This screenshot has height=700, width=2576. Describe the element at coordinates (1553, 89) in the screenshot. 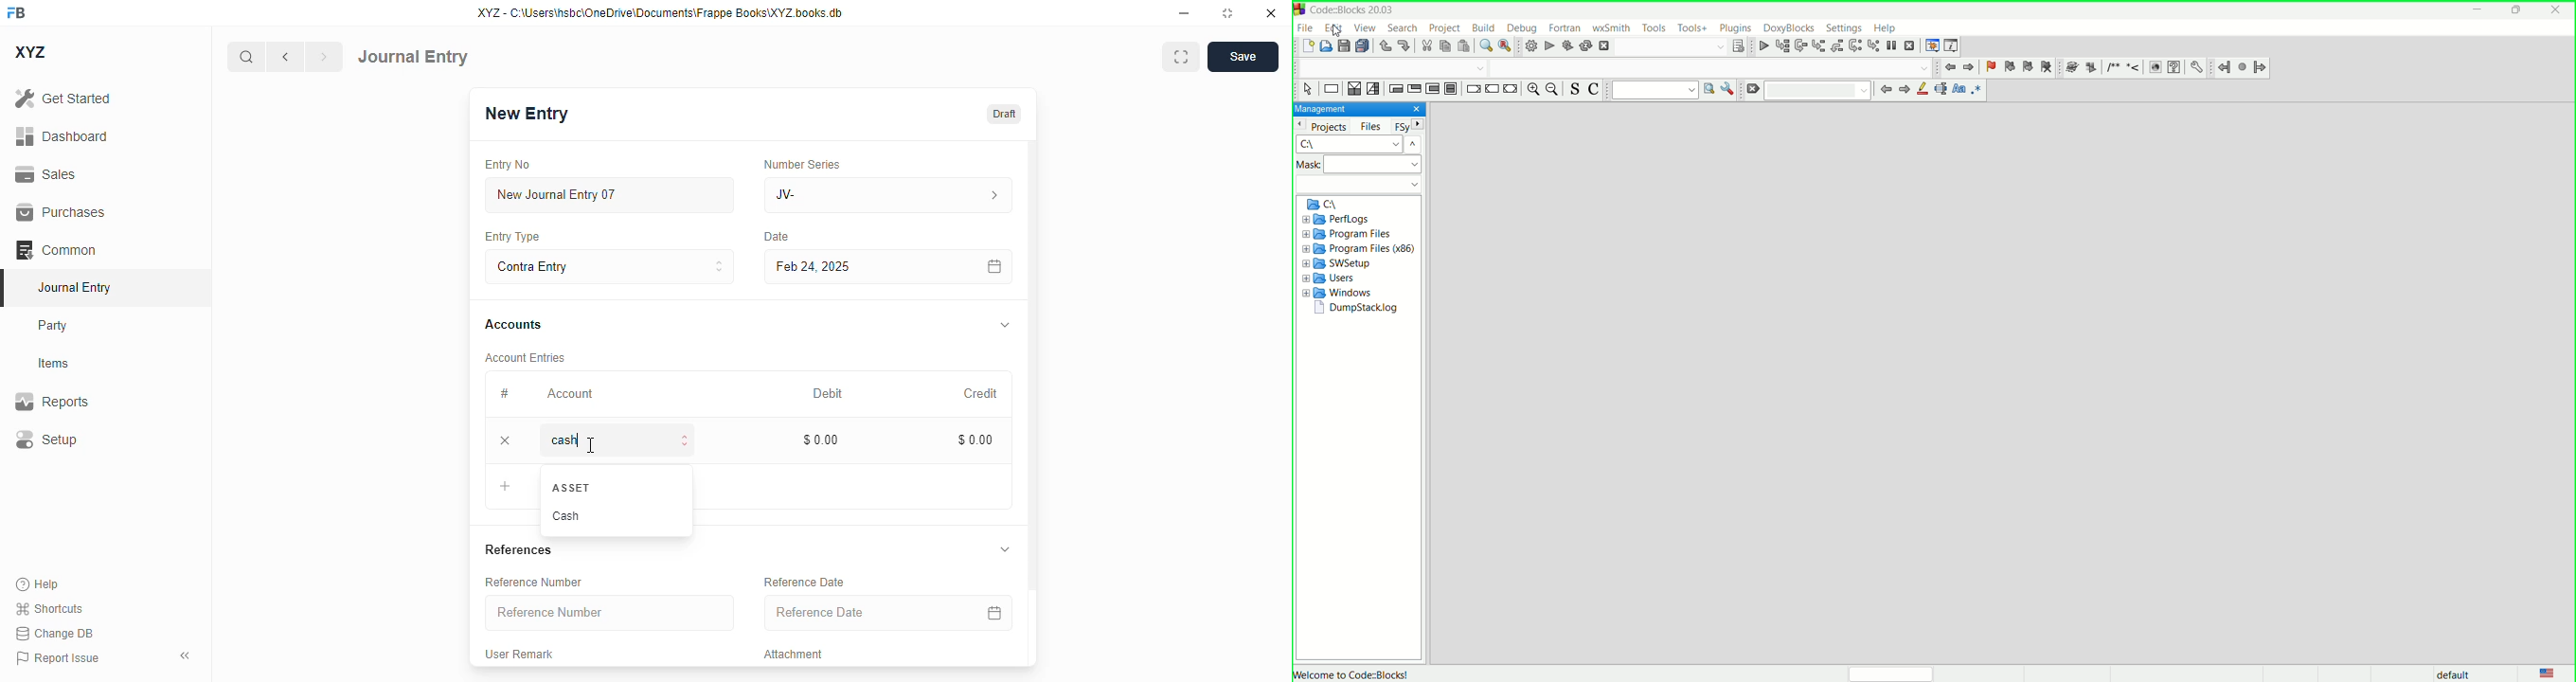

I see `zoom out` at that location.